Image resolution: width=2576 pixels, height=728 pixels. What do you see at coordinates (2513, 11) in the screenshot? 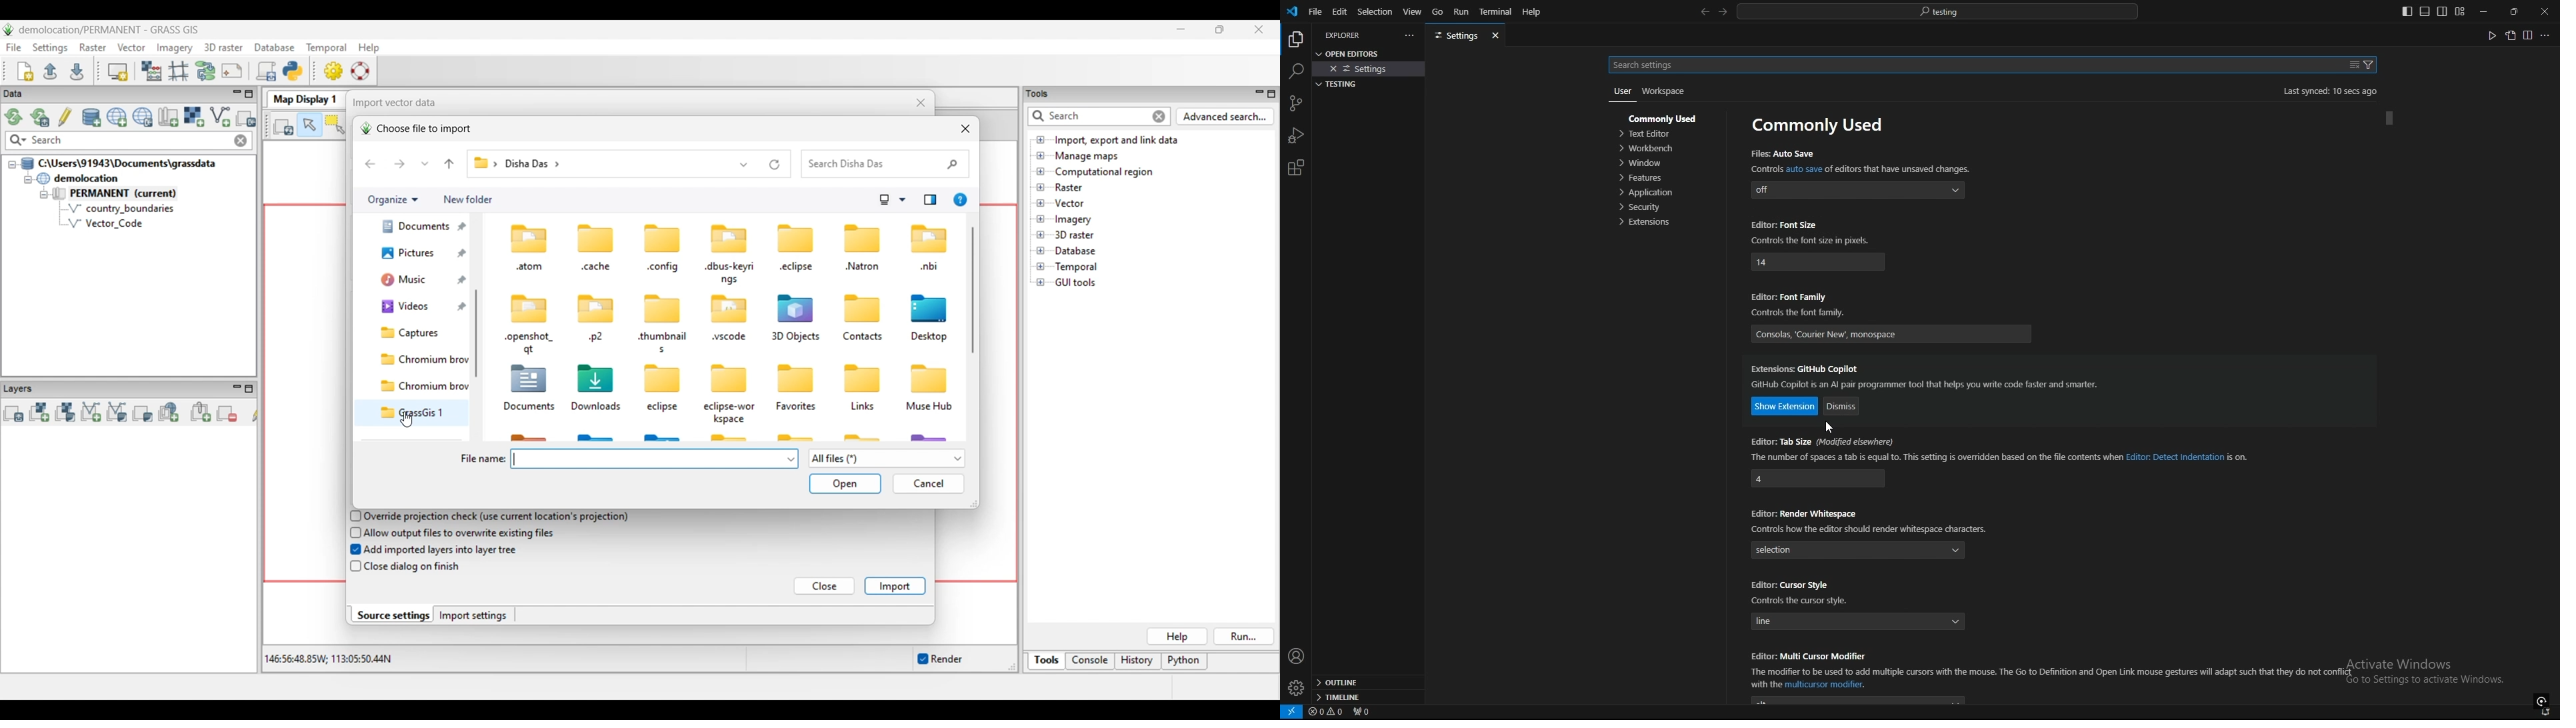
I see `resize` at bounding box center [2513, 11].